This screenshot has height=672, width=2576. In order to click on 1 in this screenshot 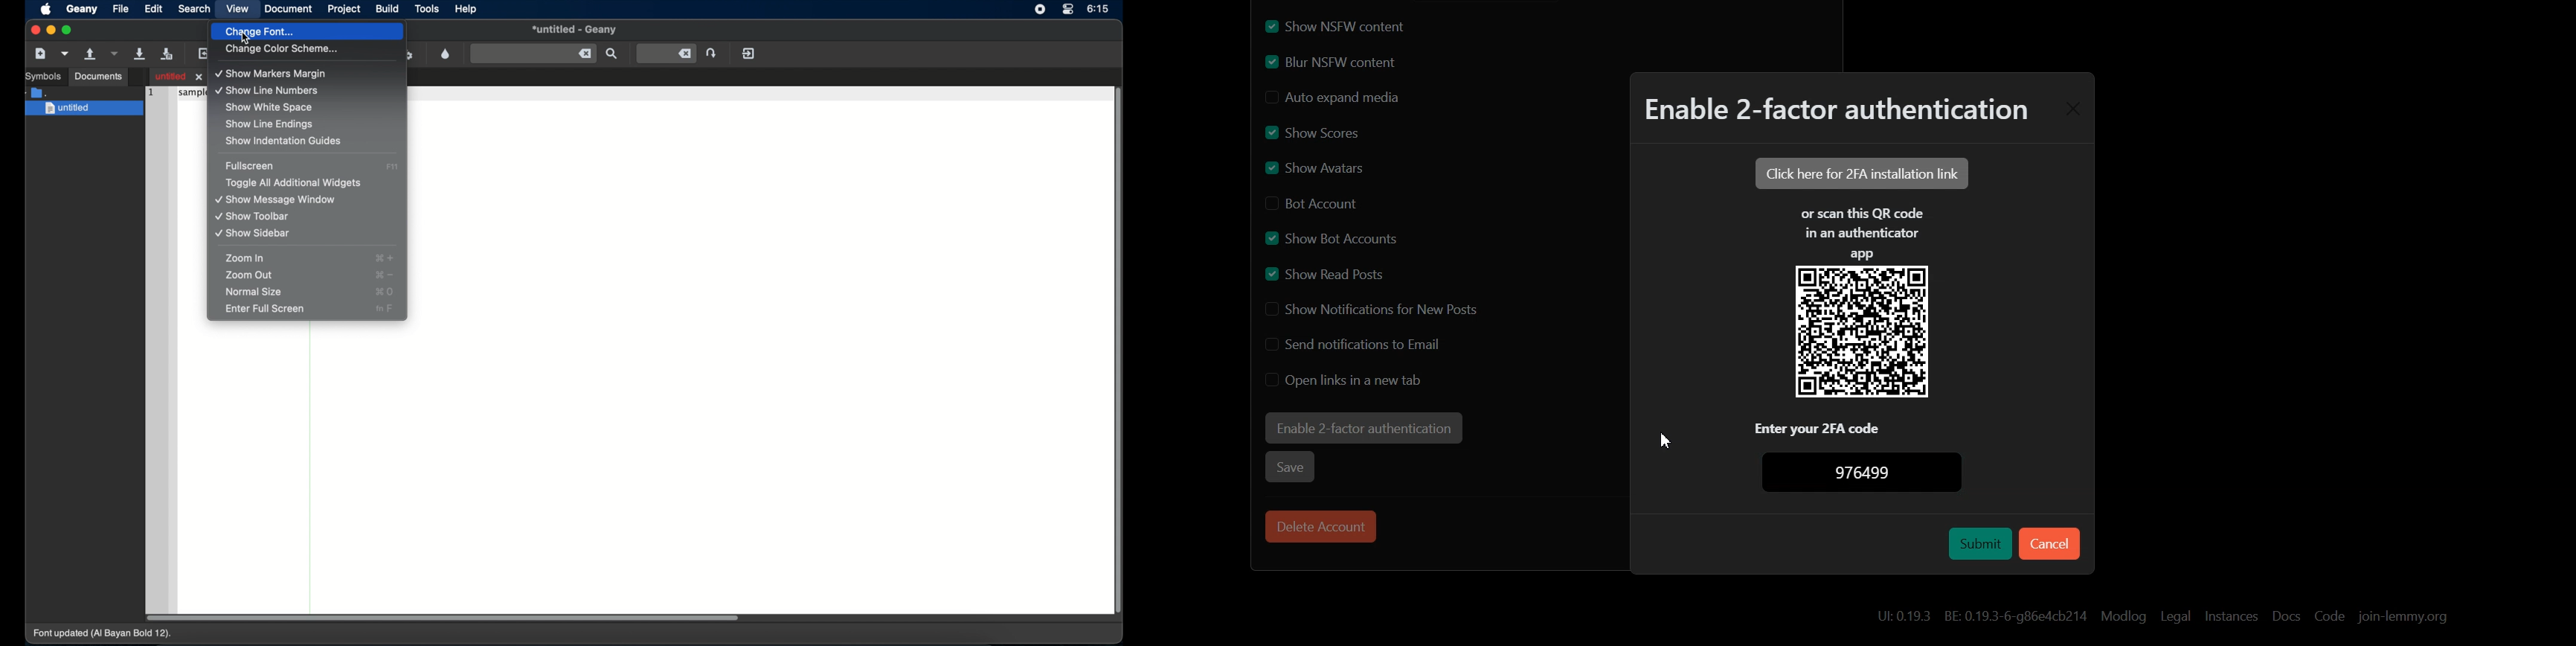, I will do `click(149, 91)`.